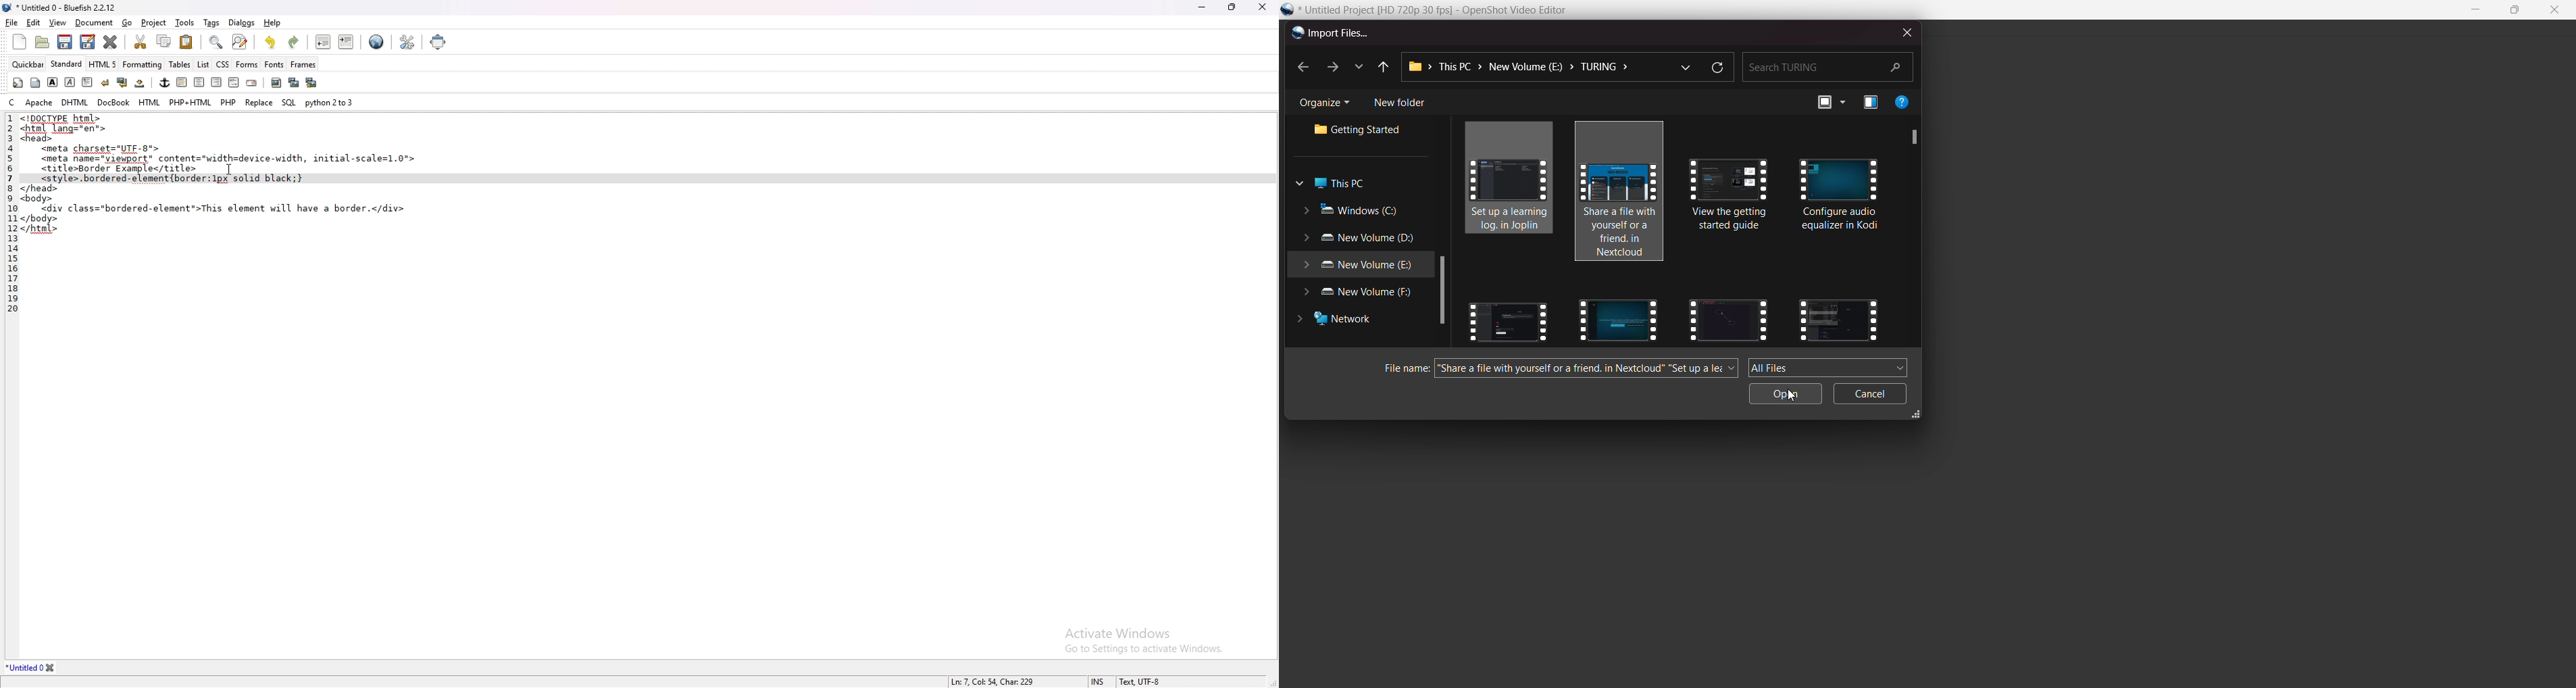 The height and width of the screenshot is (700, 2576). What do you see at coordinates (1871, 103) in the screenshot?
I see `preview` at bounding box center [1871, 103].